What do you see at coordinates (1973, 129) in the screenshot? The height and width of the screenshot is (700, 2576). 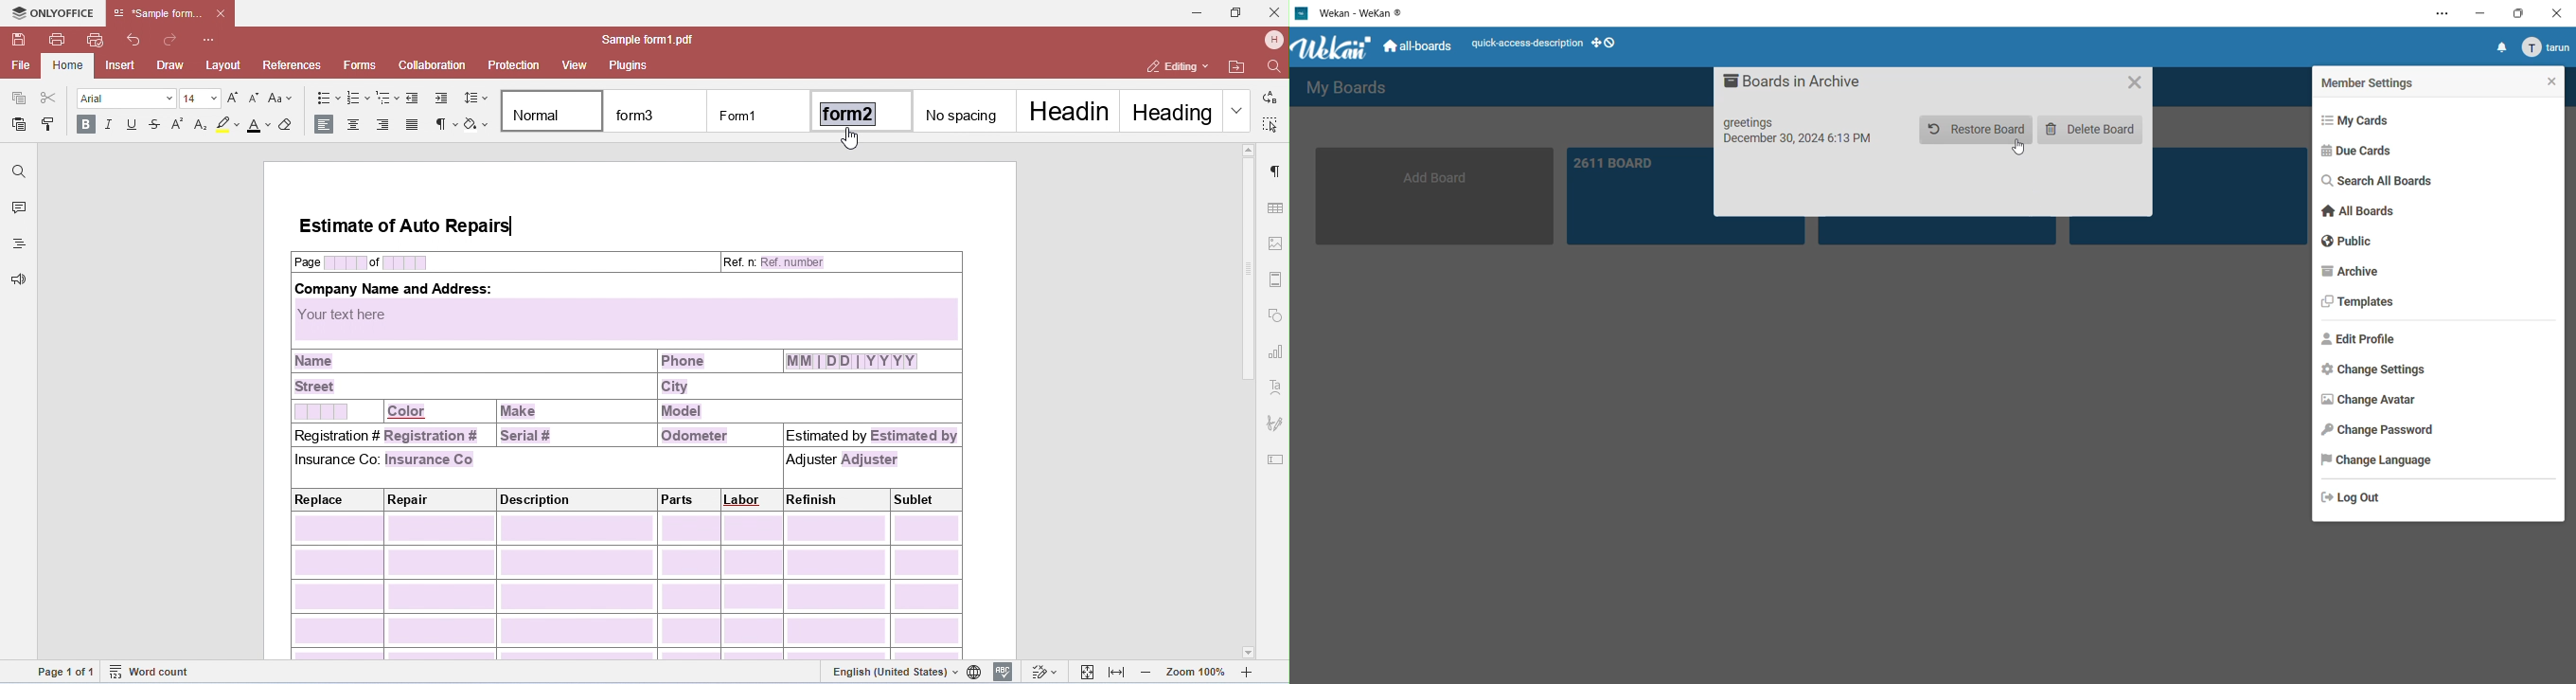 I see `restore board` at bounding box center [1973, 129].